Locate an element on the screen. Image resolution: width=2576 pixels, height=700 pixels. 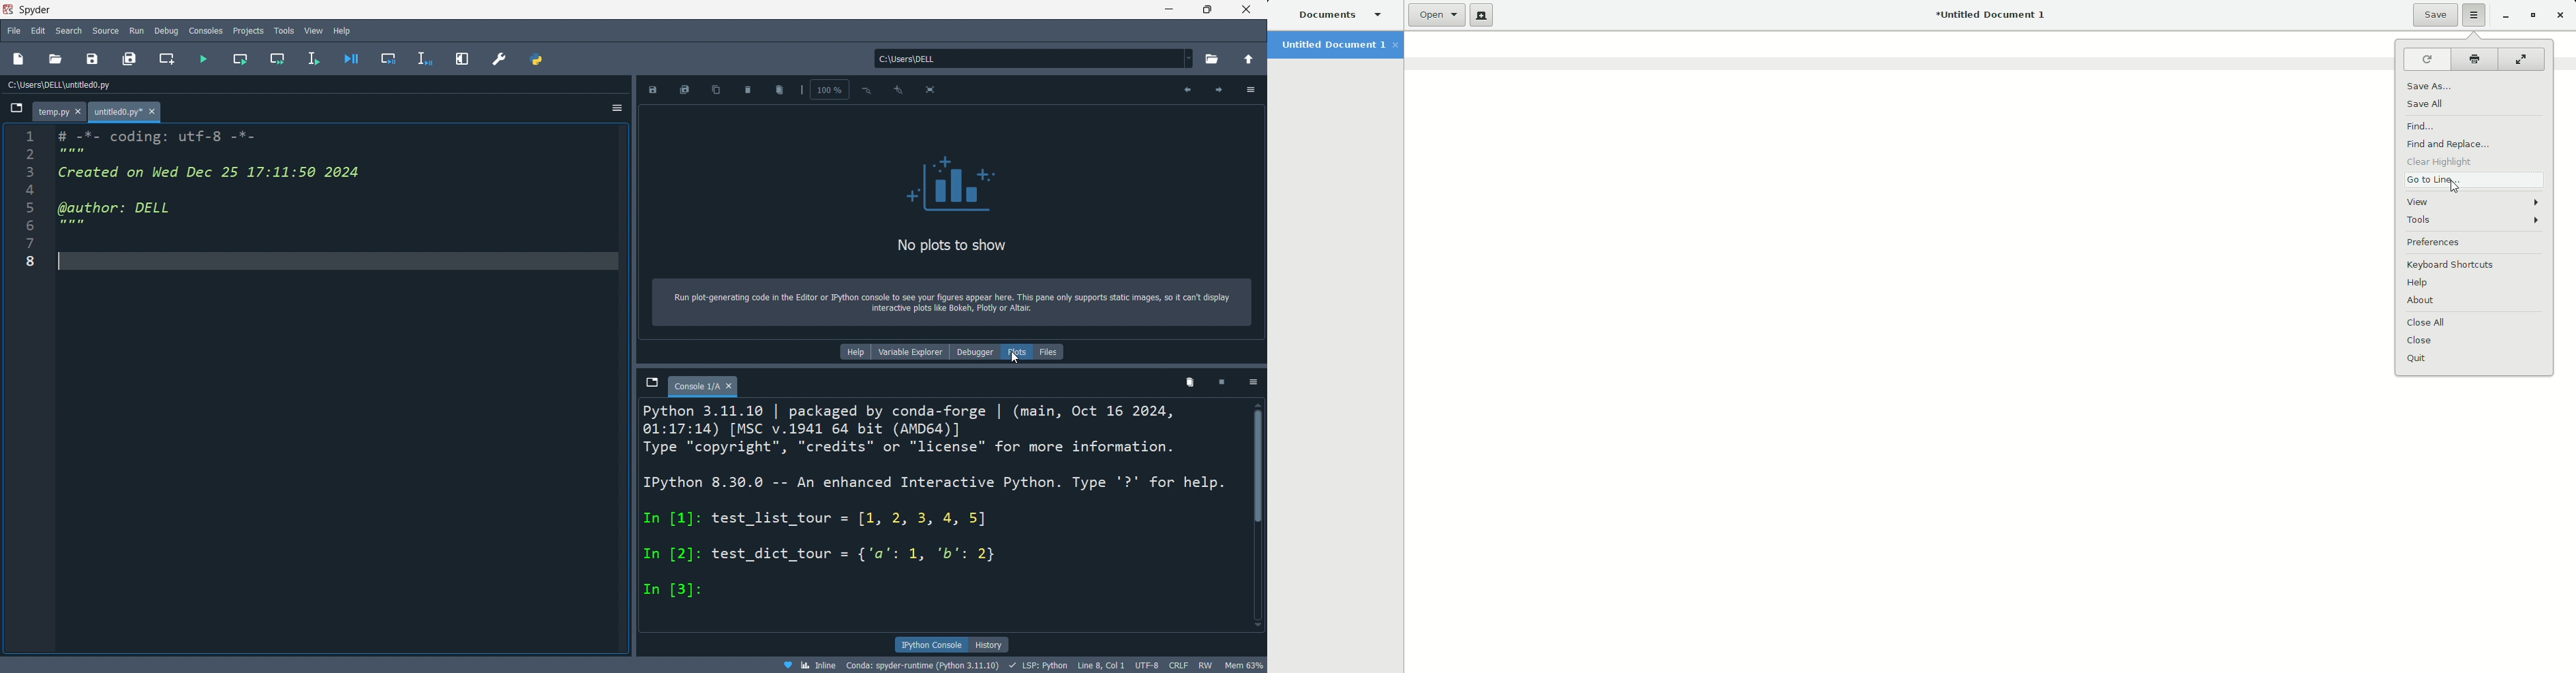
ipyhton console is located at coordinates (927, 643).